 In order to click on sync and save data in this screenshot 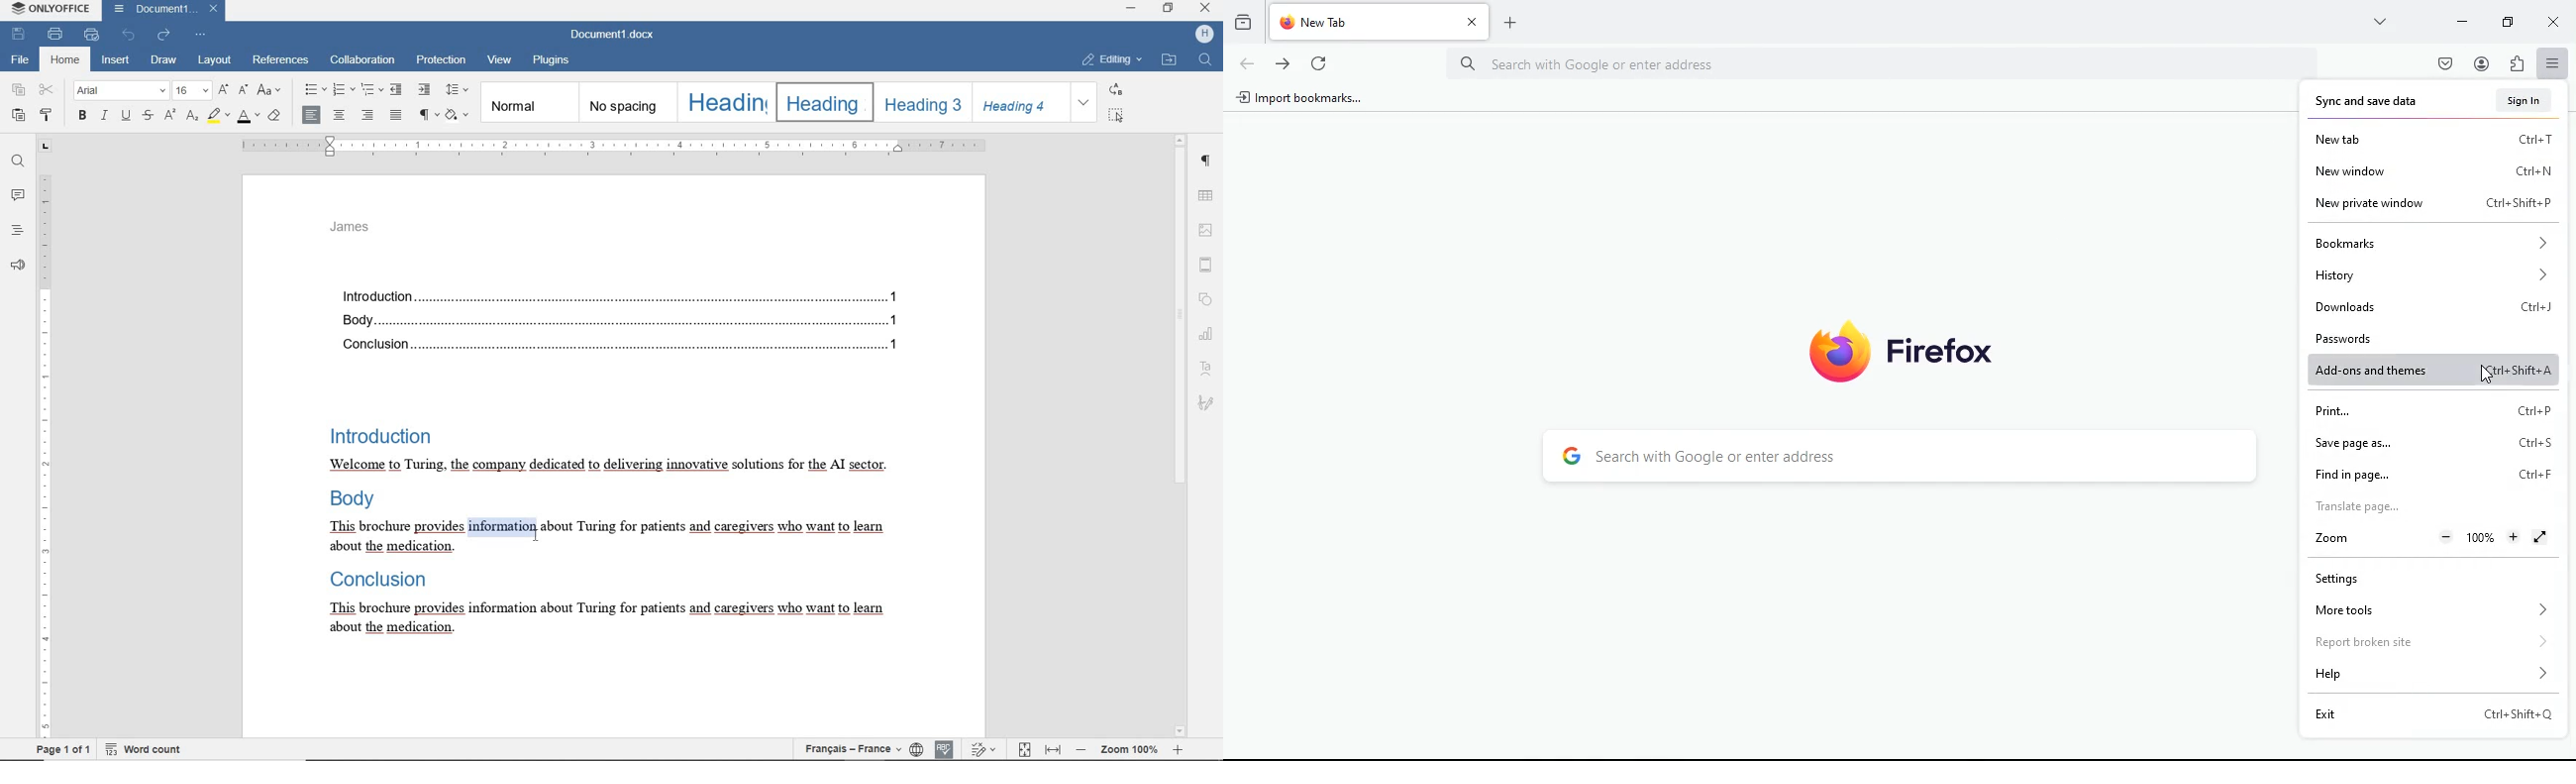, I will do `click(2377, 100)`.